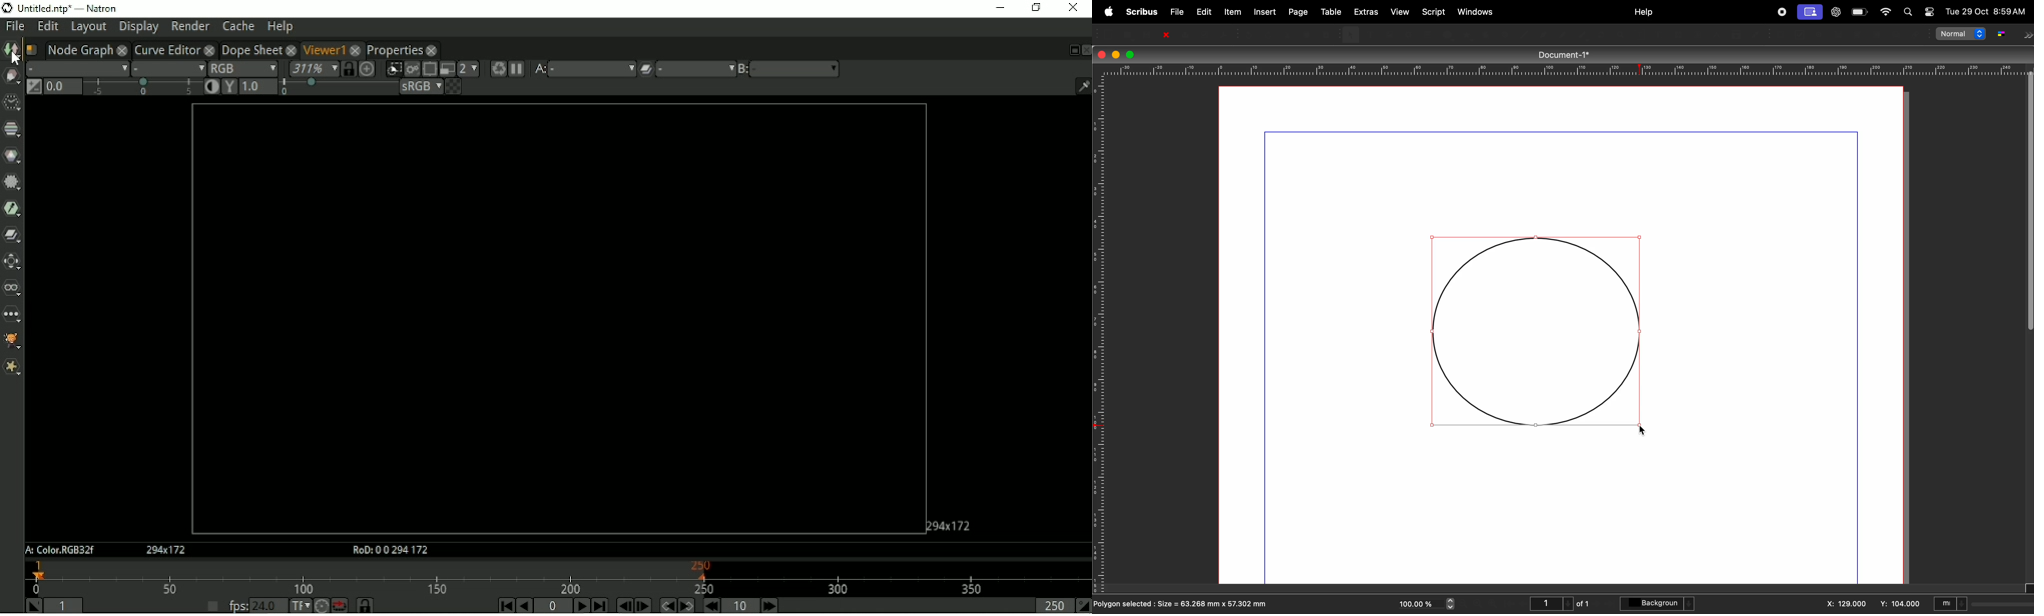  Describe the element at coordinates (1308, 33) in the screenshot. I see `Copy` at that location.